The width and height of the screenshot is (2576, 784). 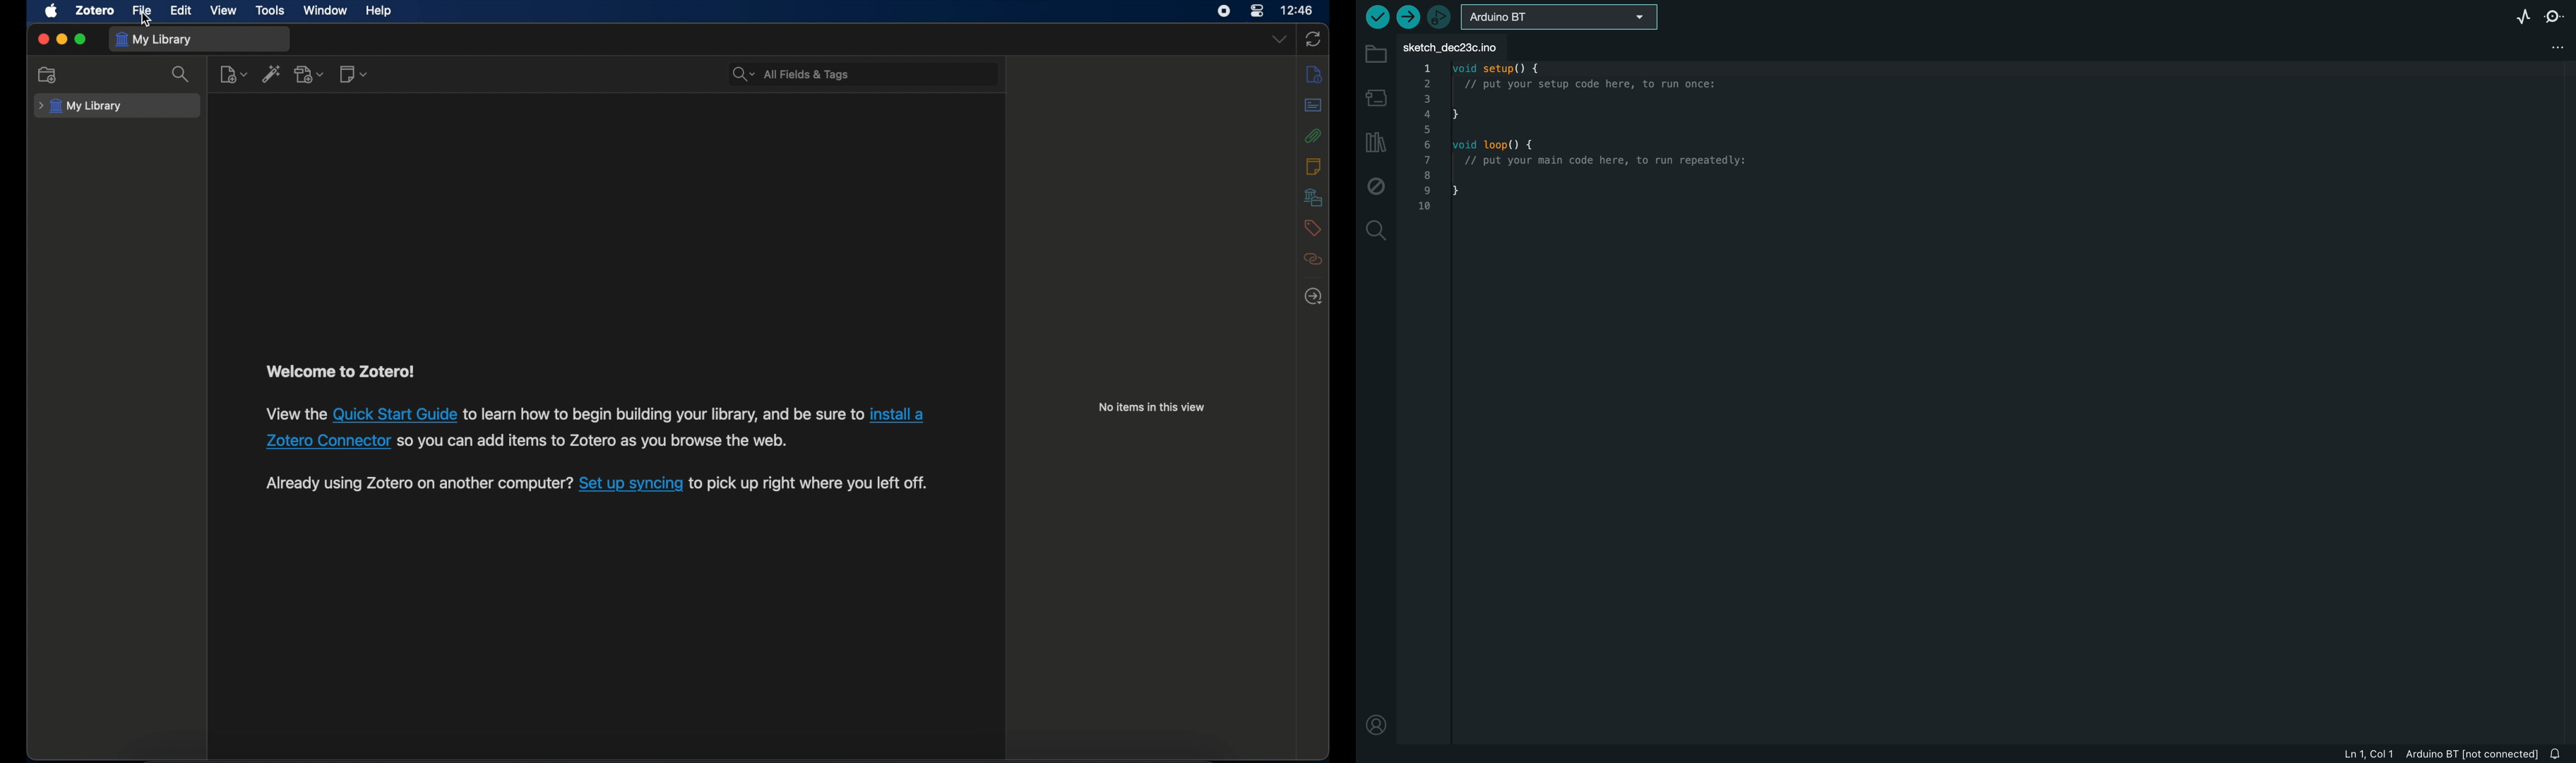 I want to click on search bar, so click(x=791, y=73).